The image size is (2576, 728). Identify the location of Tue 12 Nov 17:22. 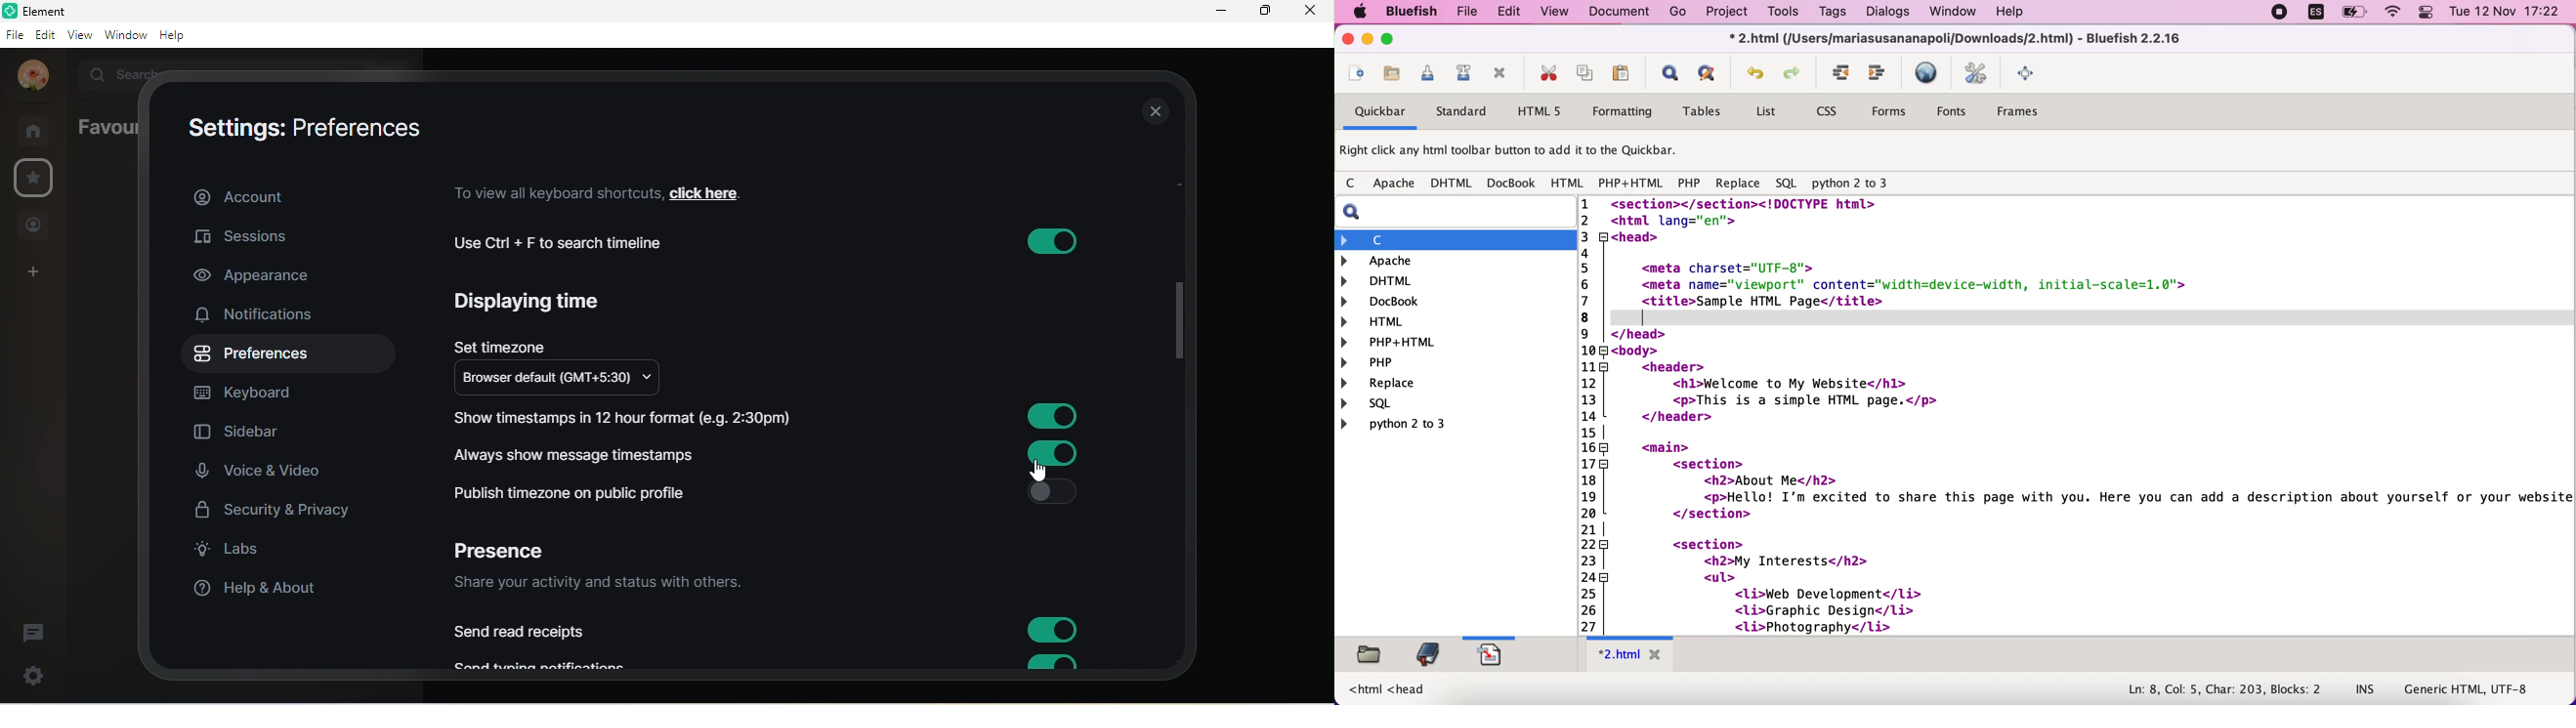
(2505, 12).